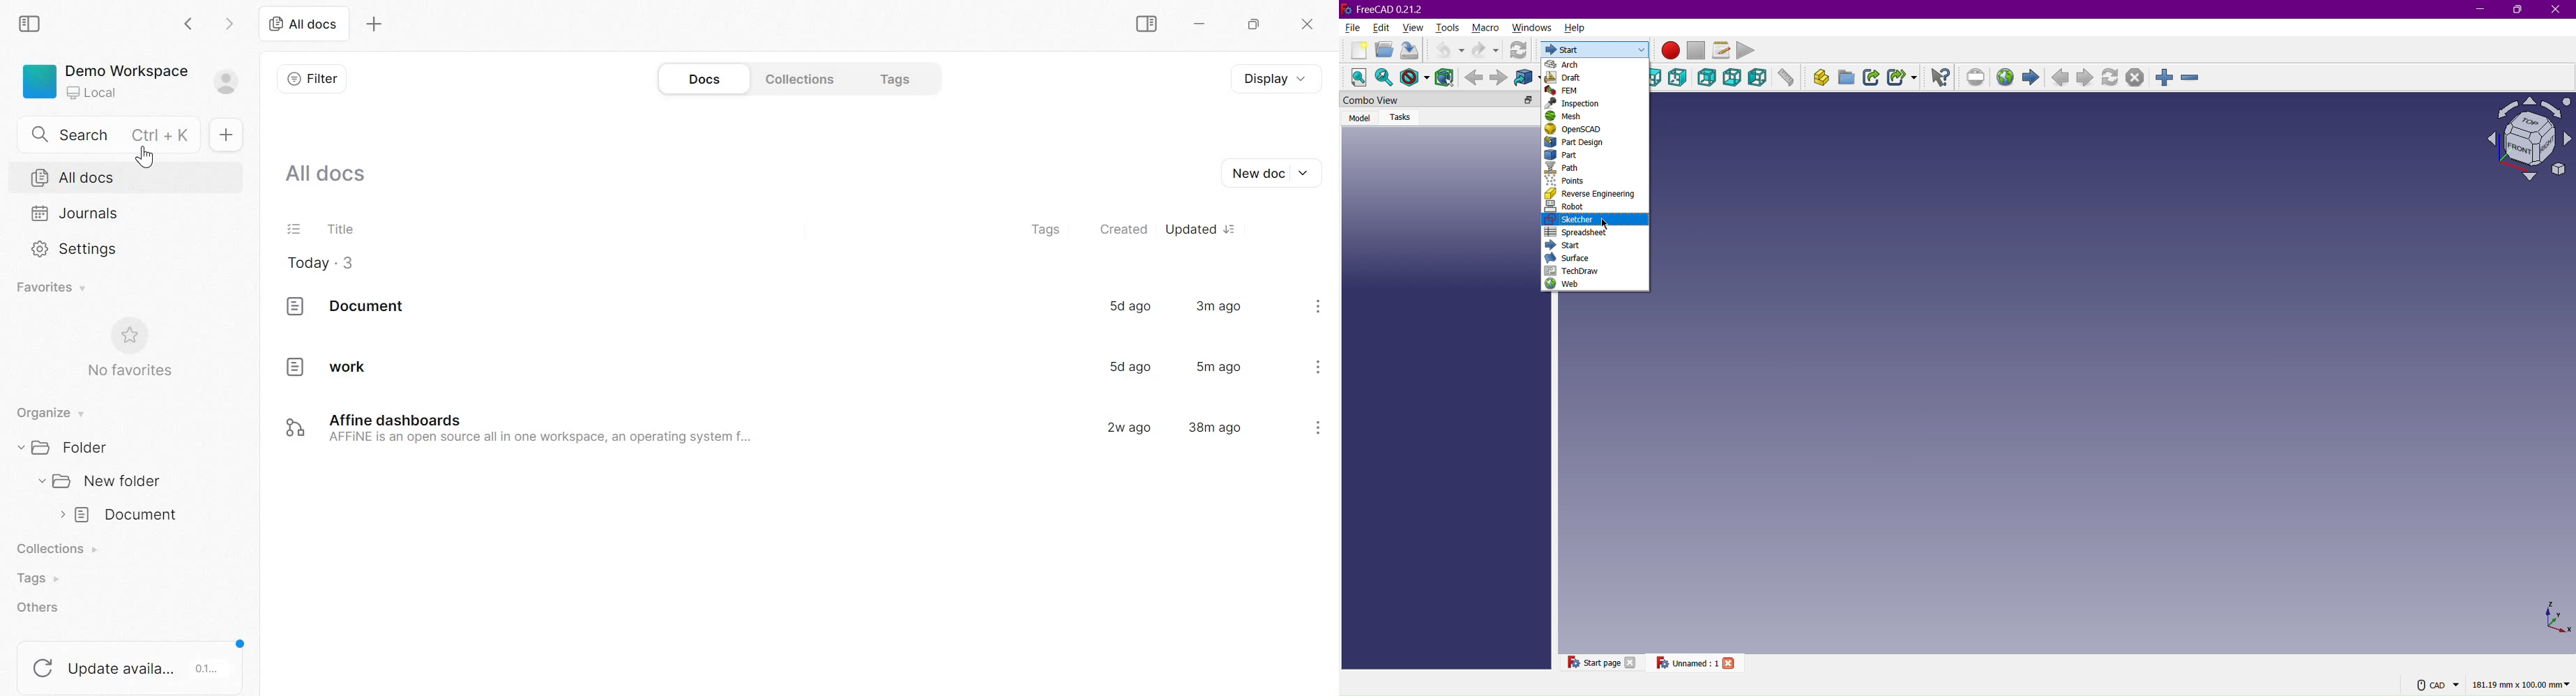  Describe the element at coordinates (1415, 26) in the screenshot. I see `View` at that location.